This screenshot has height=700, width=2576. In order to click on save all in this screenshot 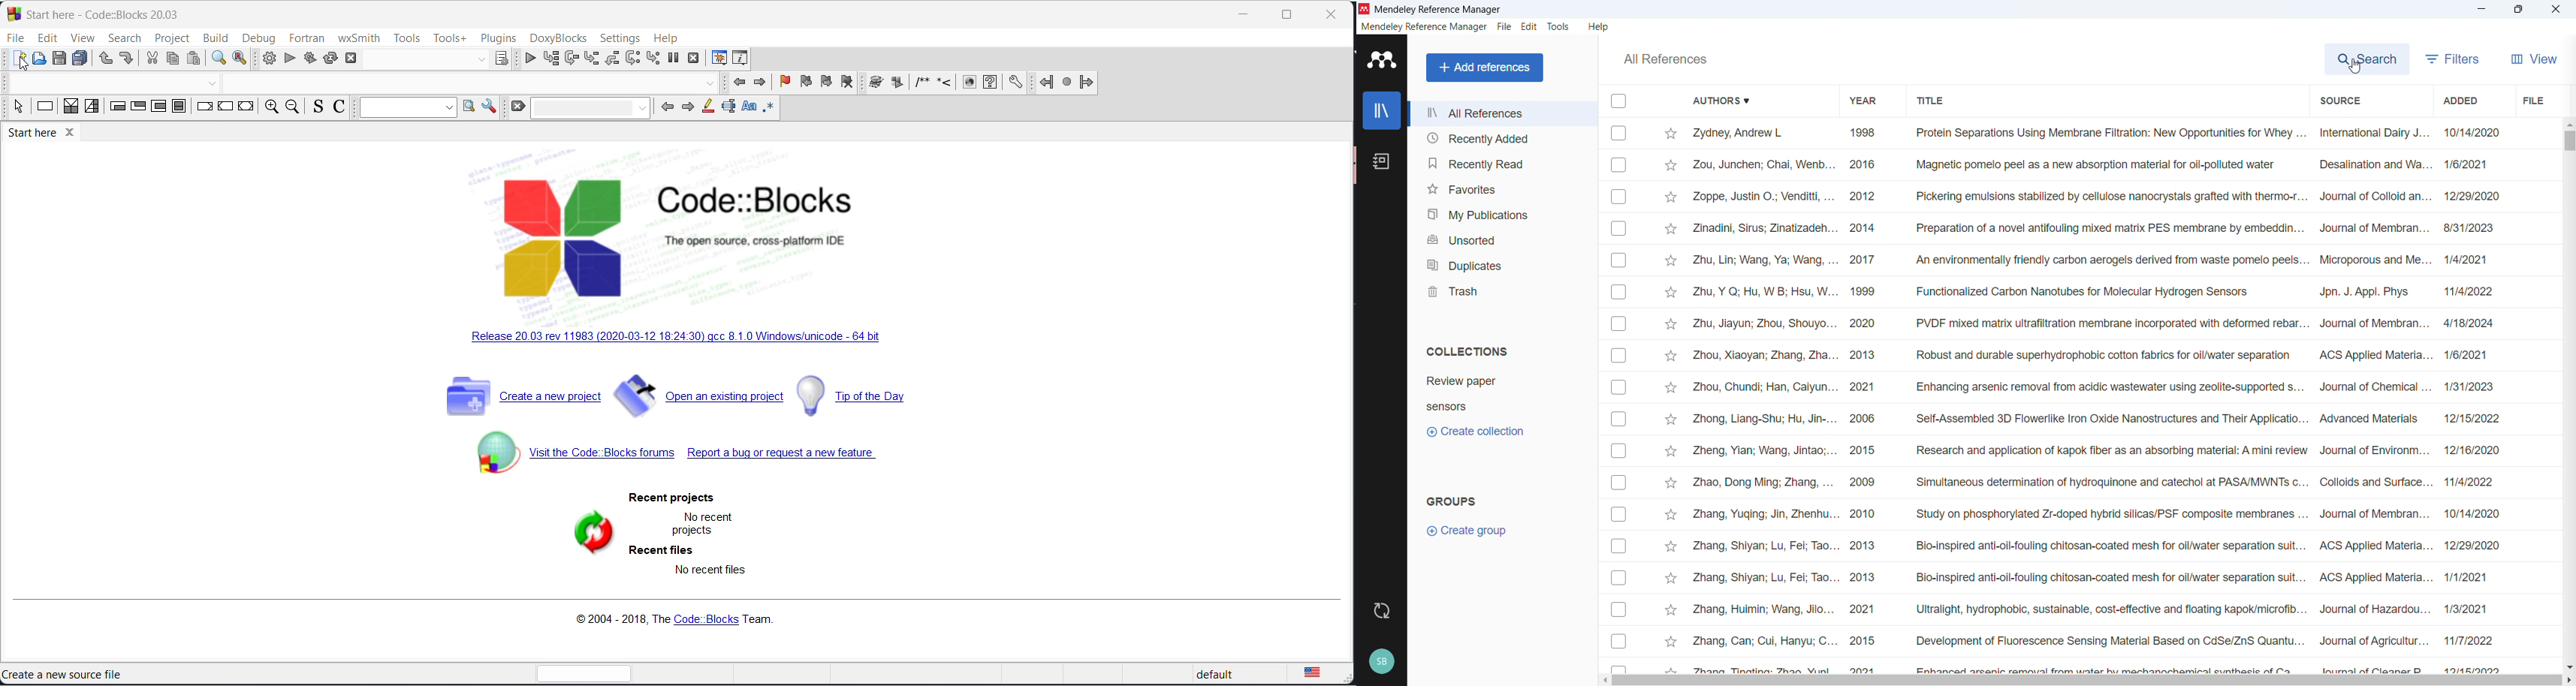, I will do `click(82, 59)`.